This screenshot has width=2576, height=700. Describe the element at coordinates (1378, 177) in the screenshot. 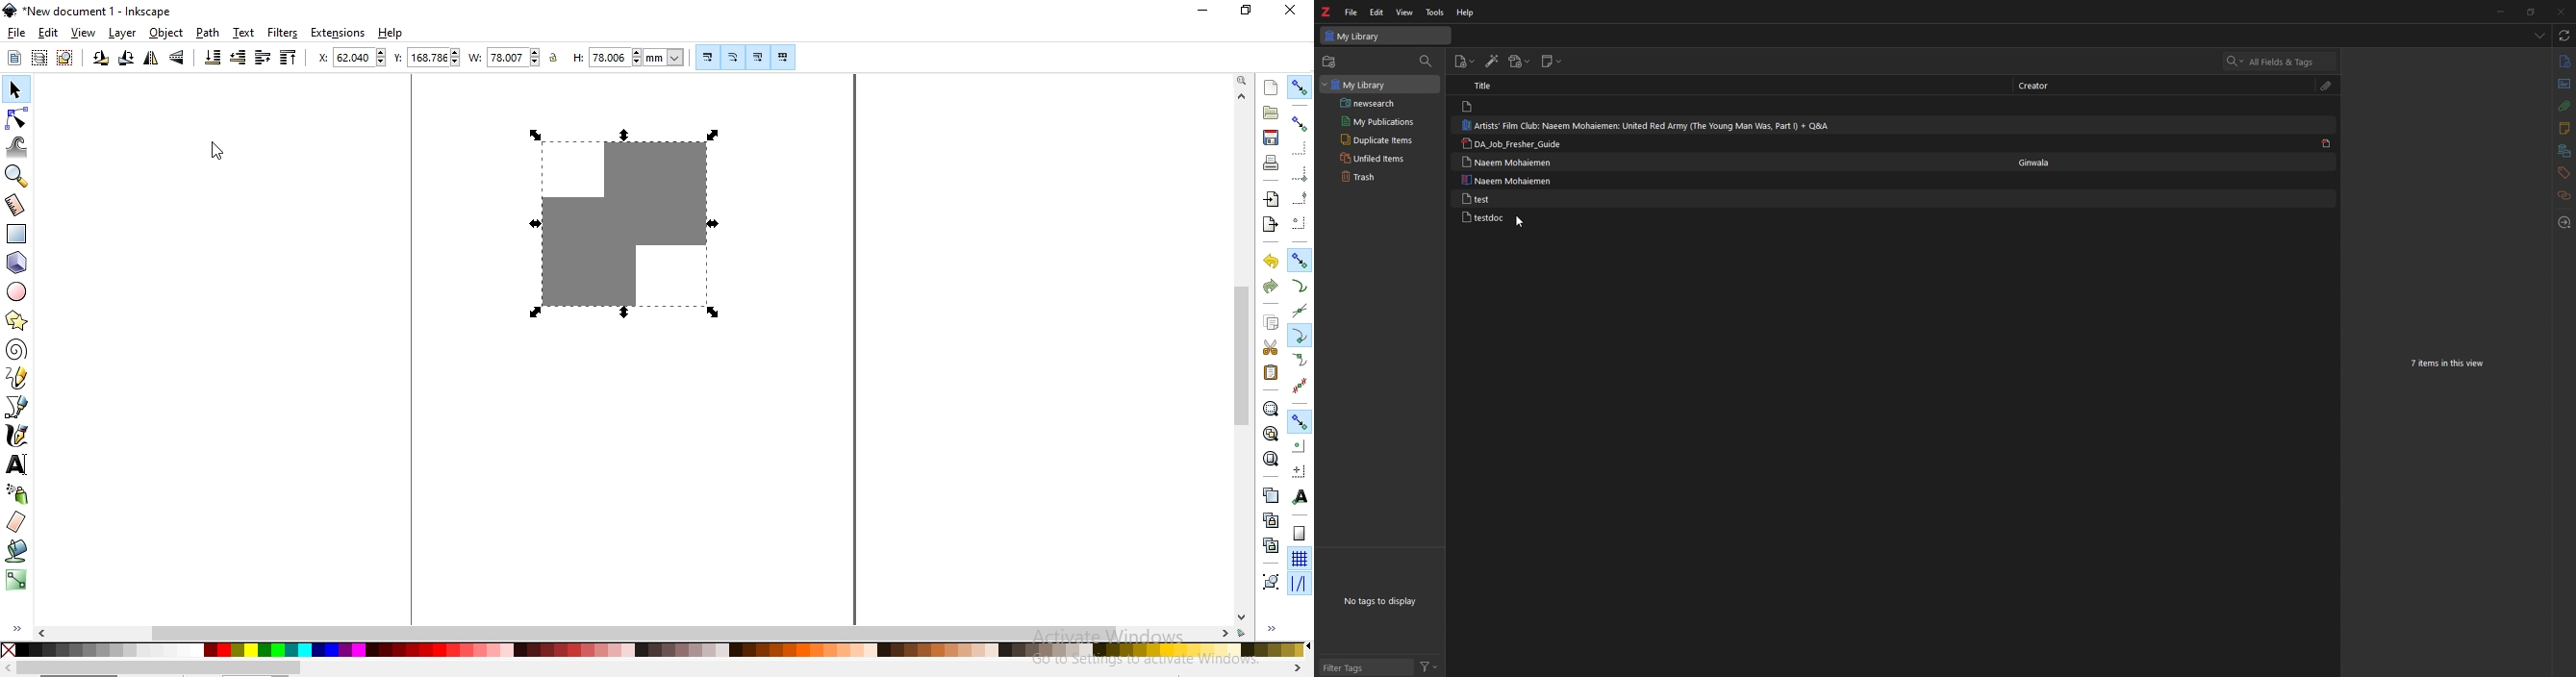

I see `Trash` at that location.